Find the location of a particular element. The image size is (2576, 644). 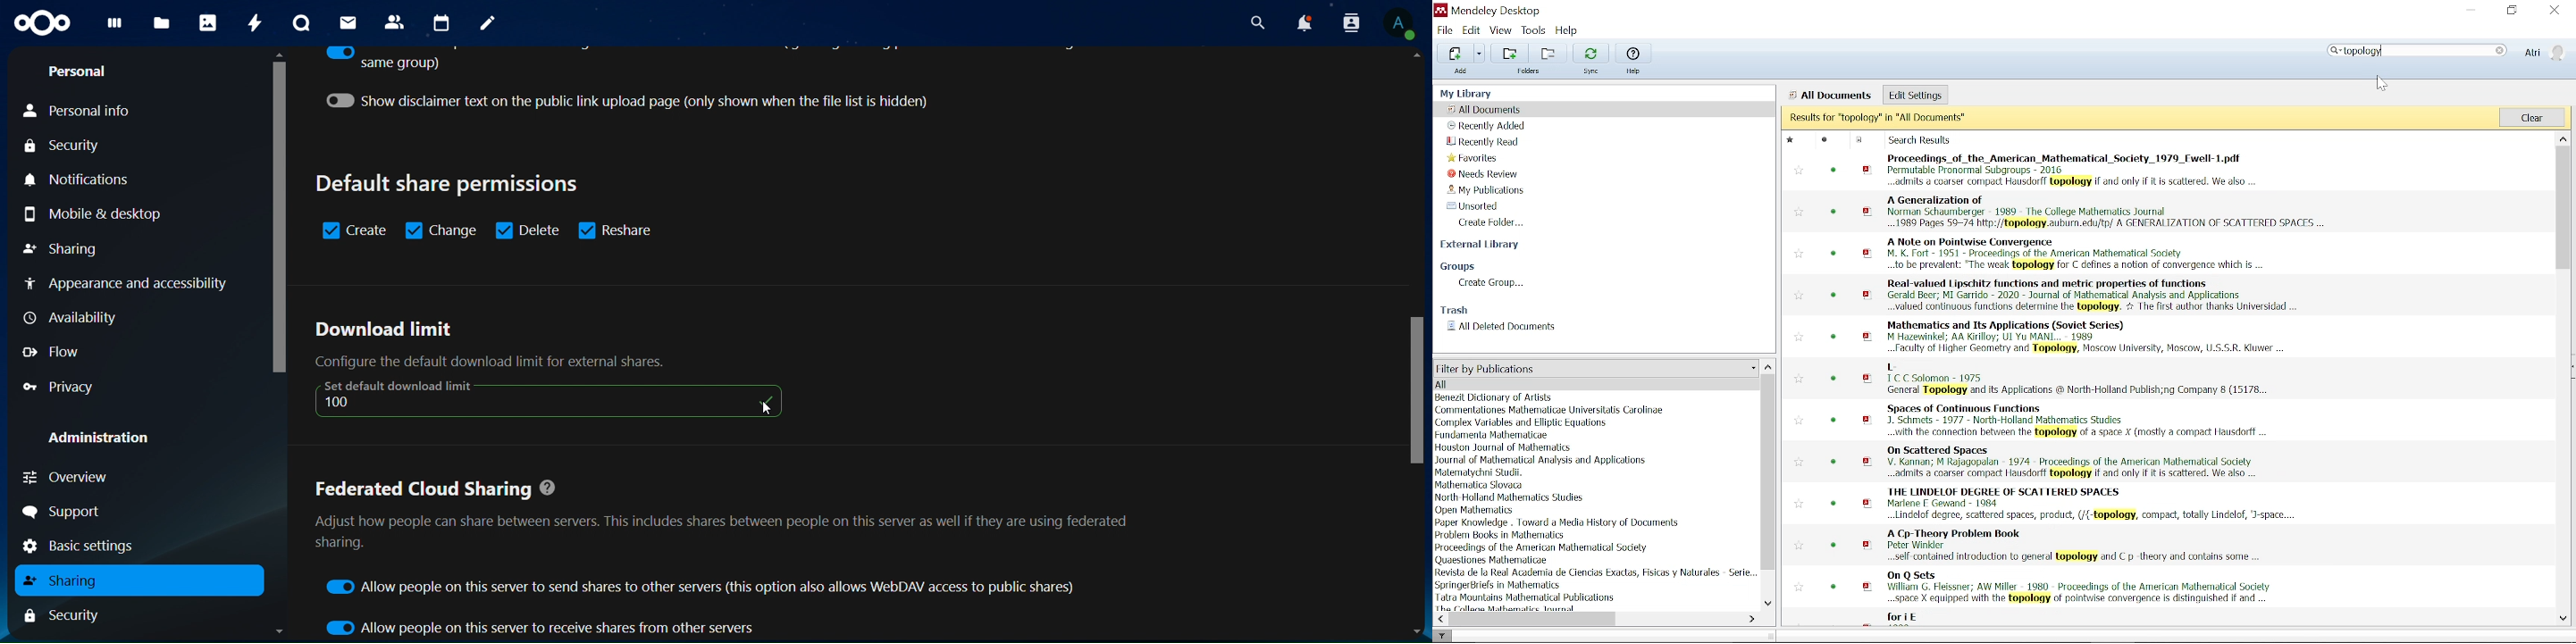

sharing is located at coordinates (63, 250).